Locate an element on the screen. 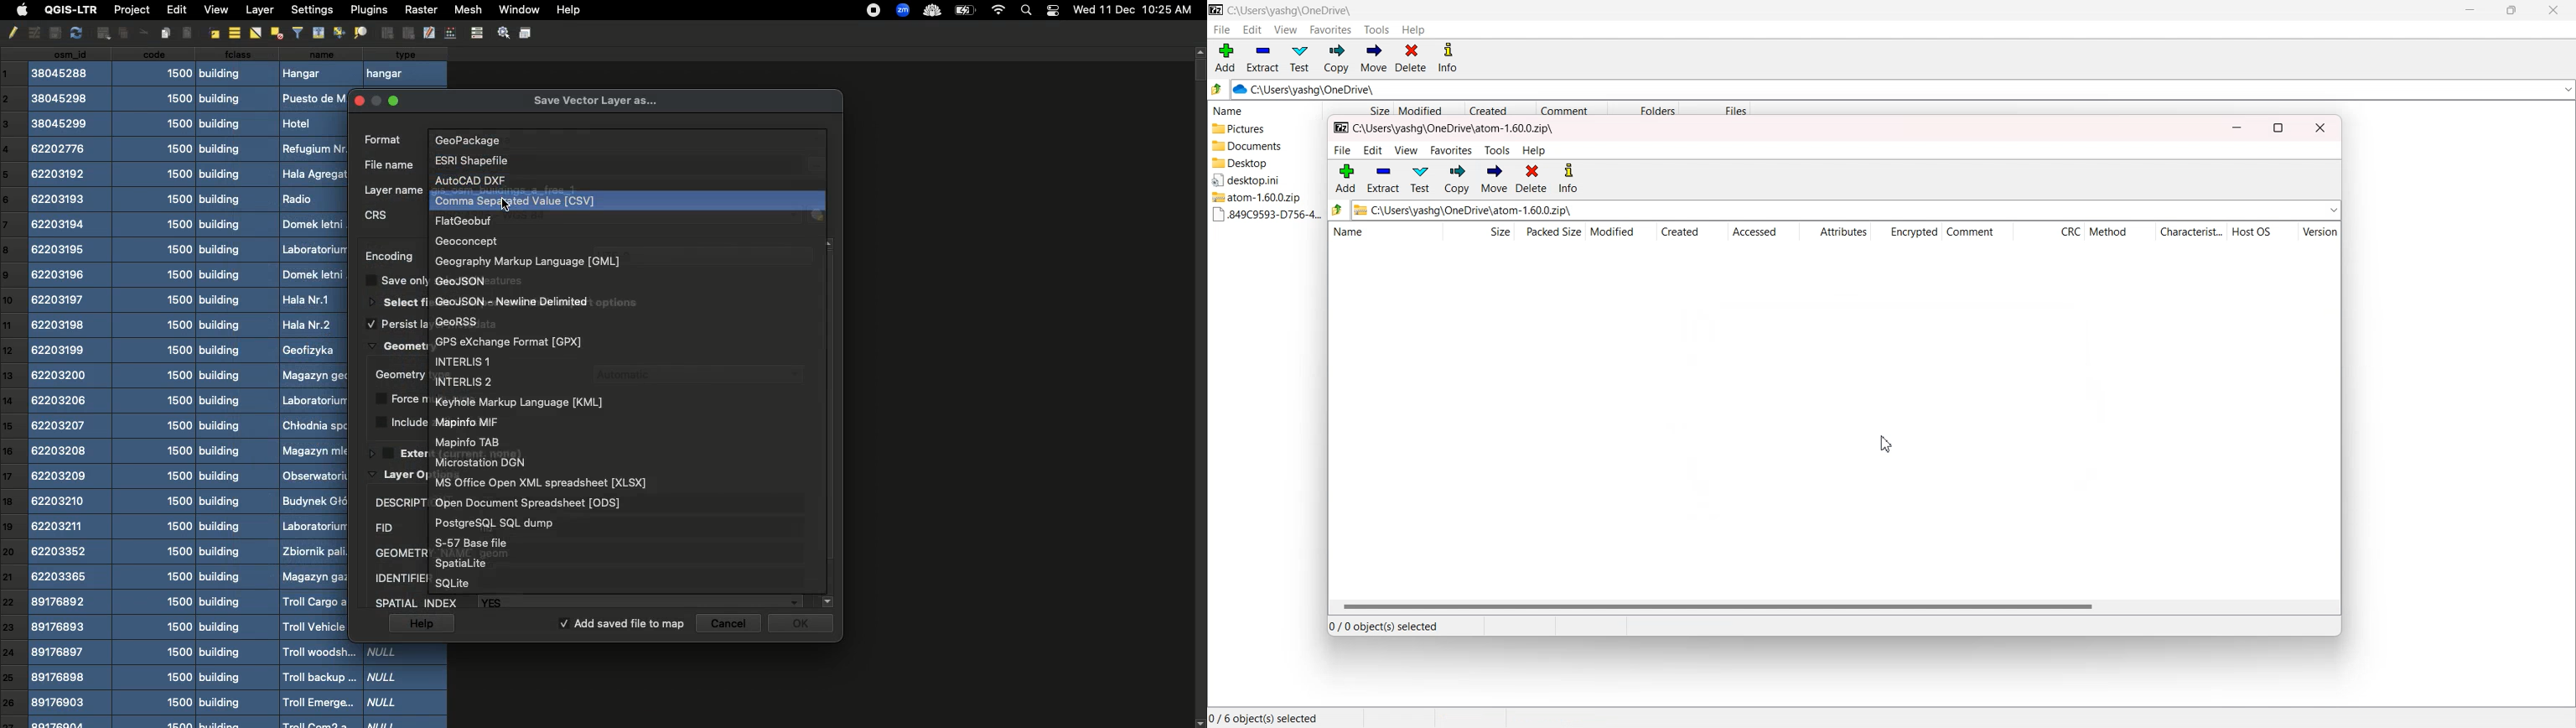 The height and width of the screenshot is (728, 2576). zoom is located at coordinates (901, 10).